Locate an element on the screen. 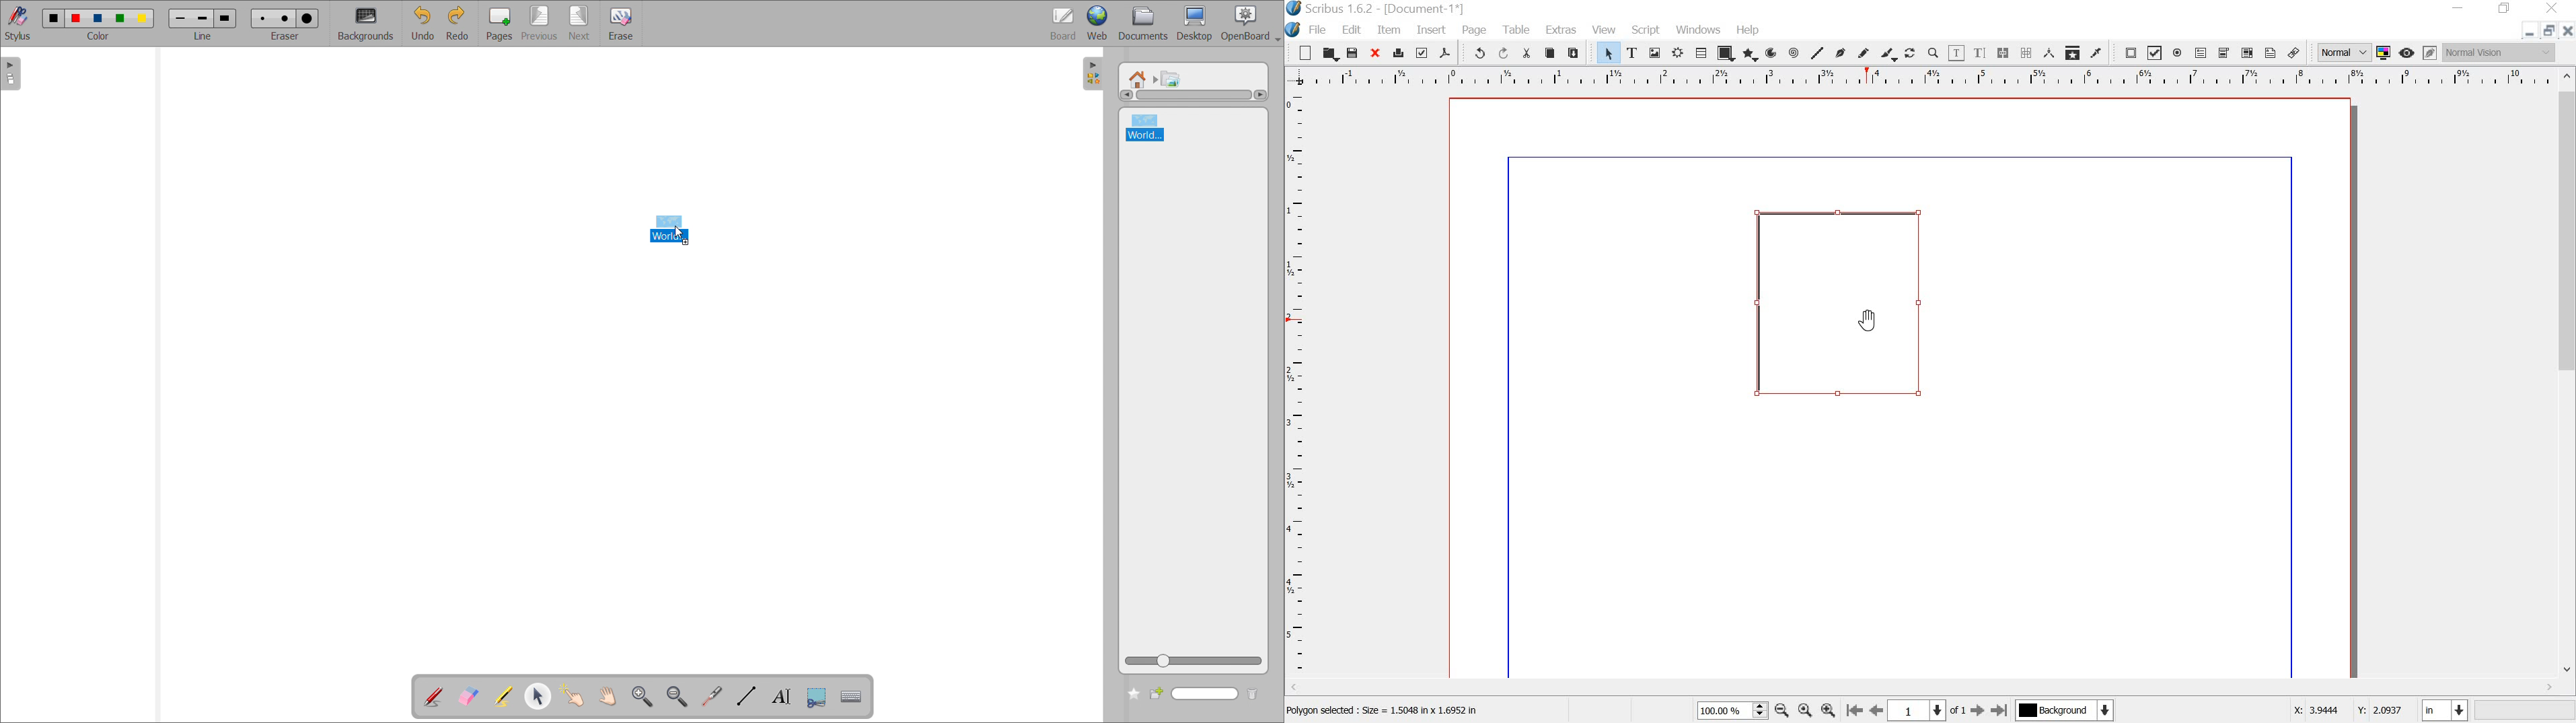  copy item properties is located at coordinates (2073, 53).